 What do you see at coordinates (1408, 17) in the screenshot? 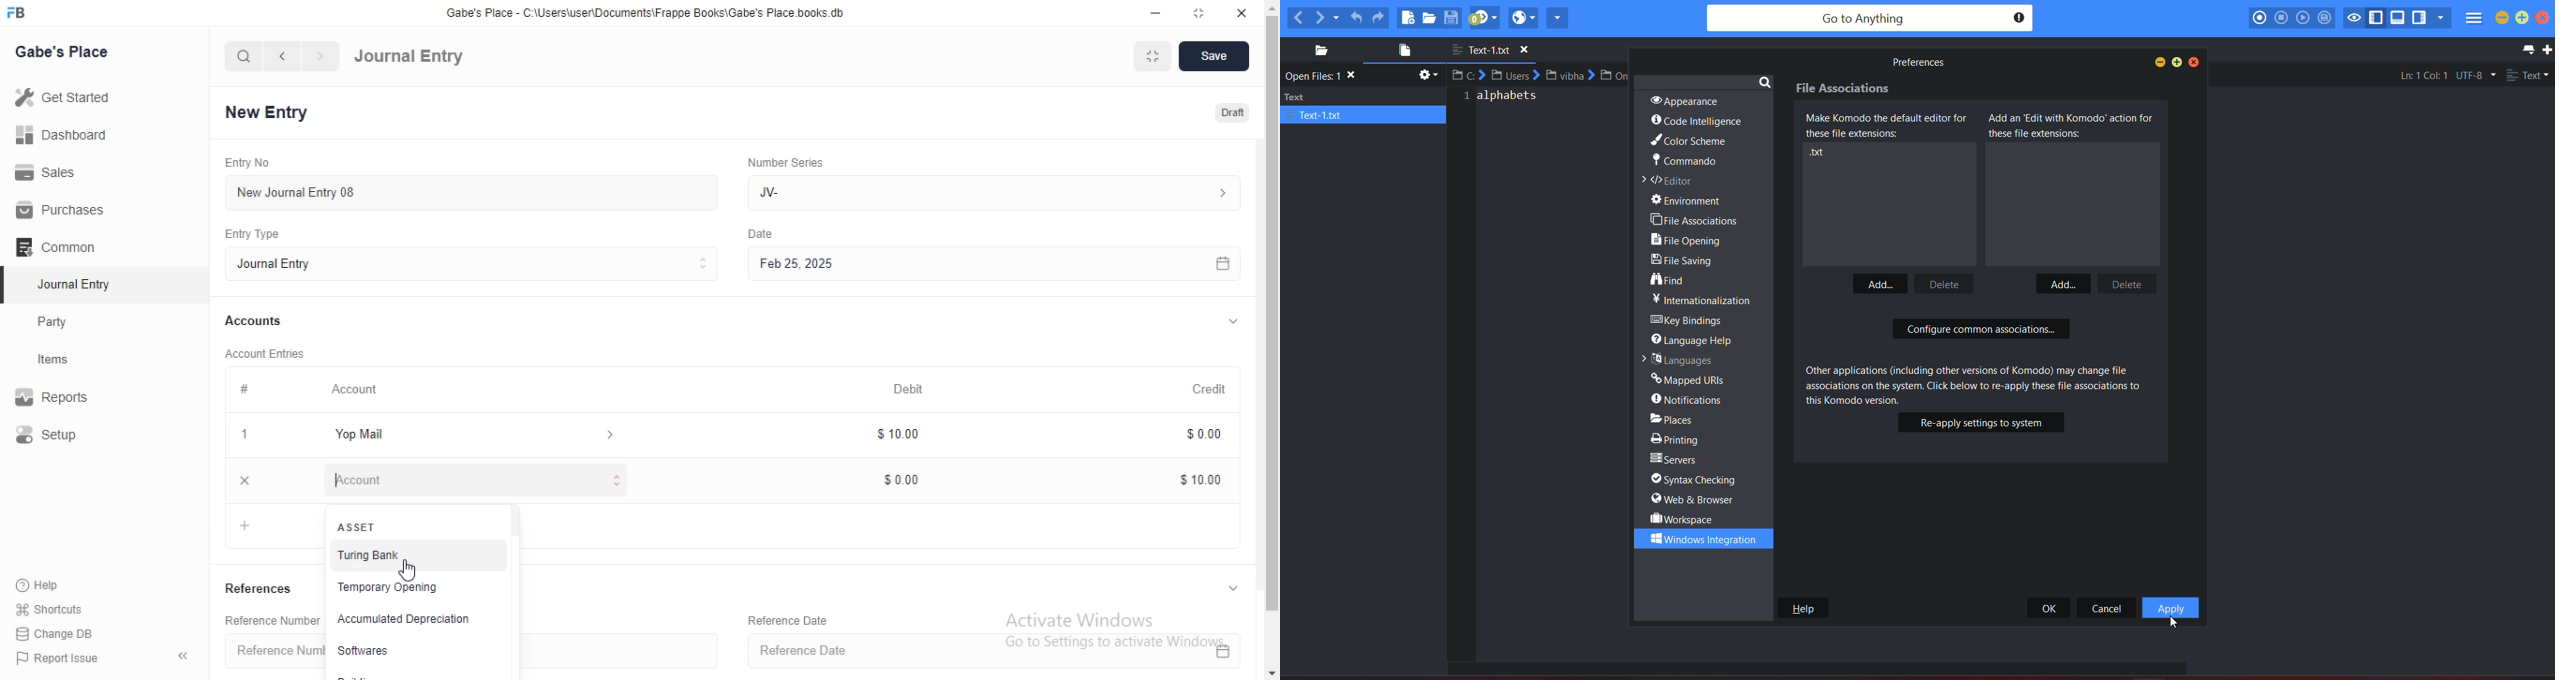
I see `new file` at bounding box center [1408, 17].